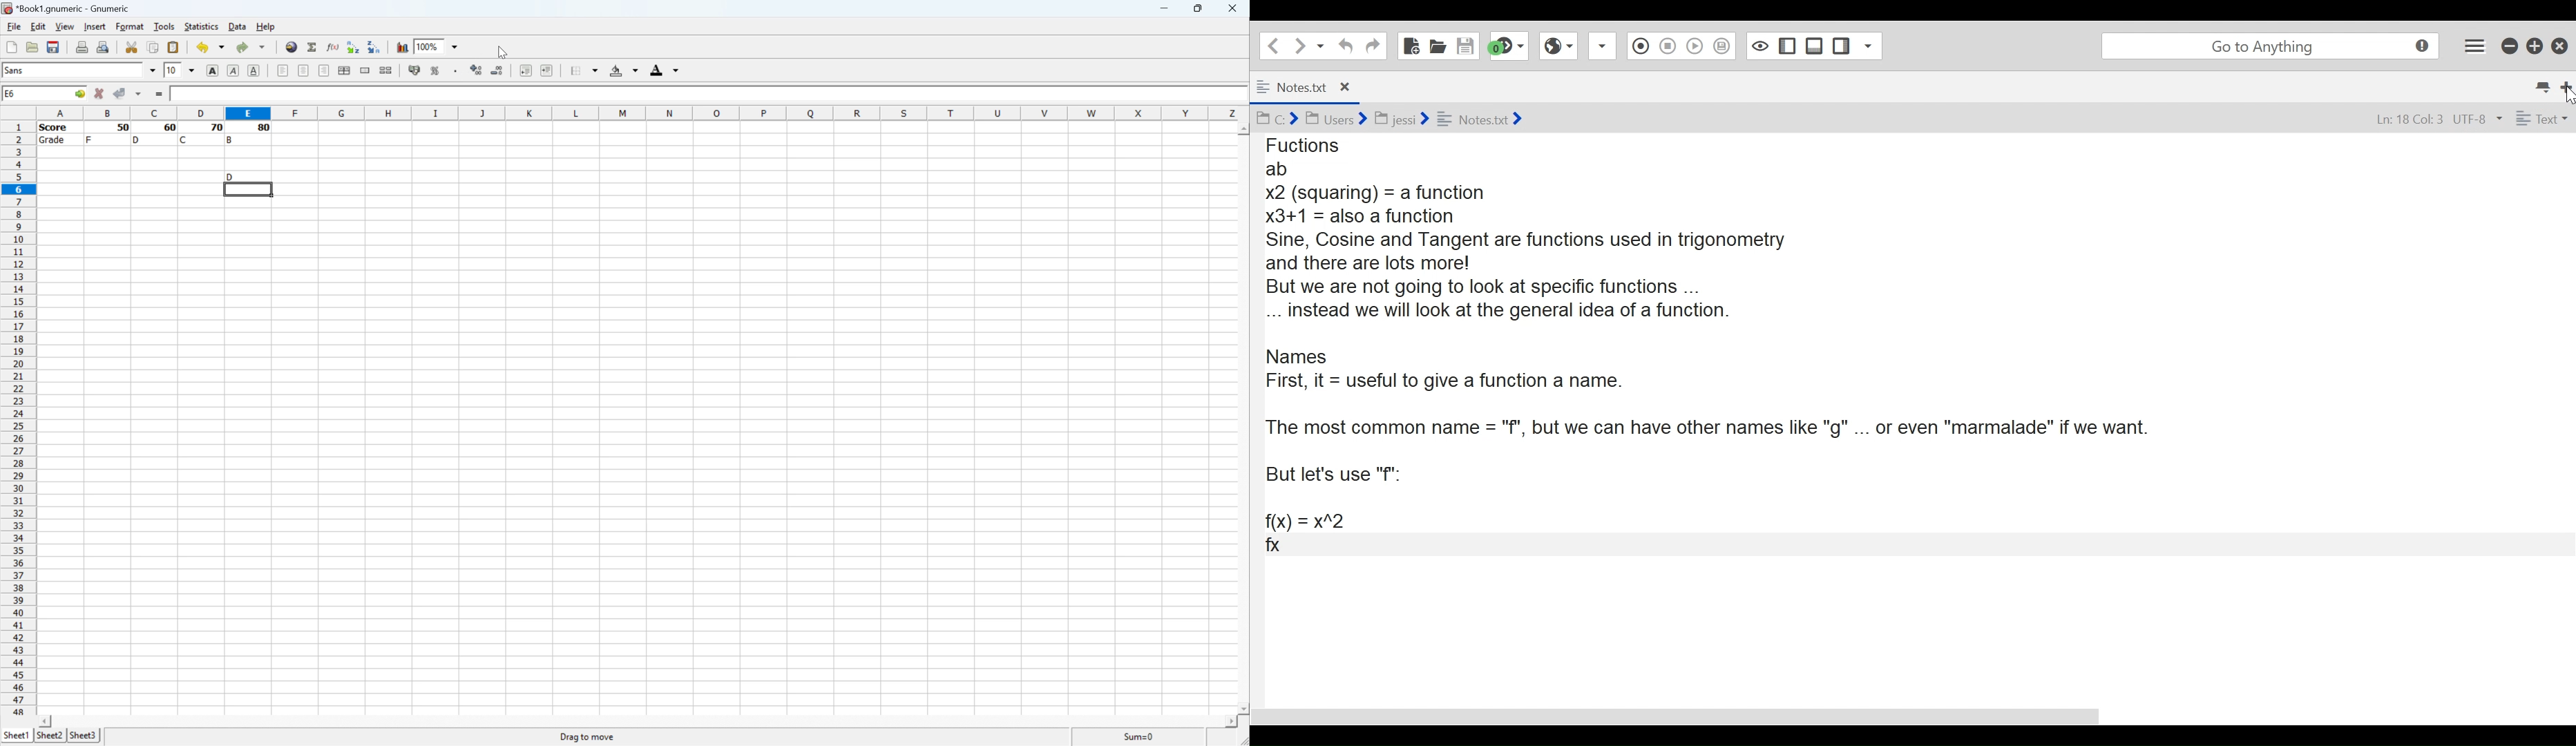 This screenshot has height=756, width=2576. What do you see at coordinates (324, 70) in the screenshot?
I see `Align Right` at bounding box center [324, 70].